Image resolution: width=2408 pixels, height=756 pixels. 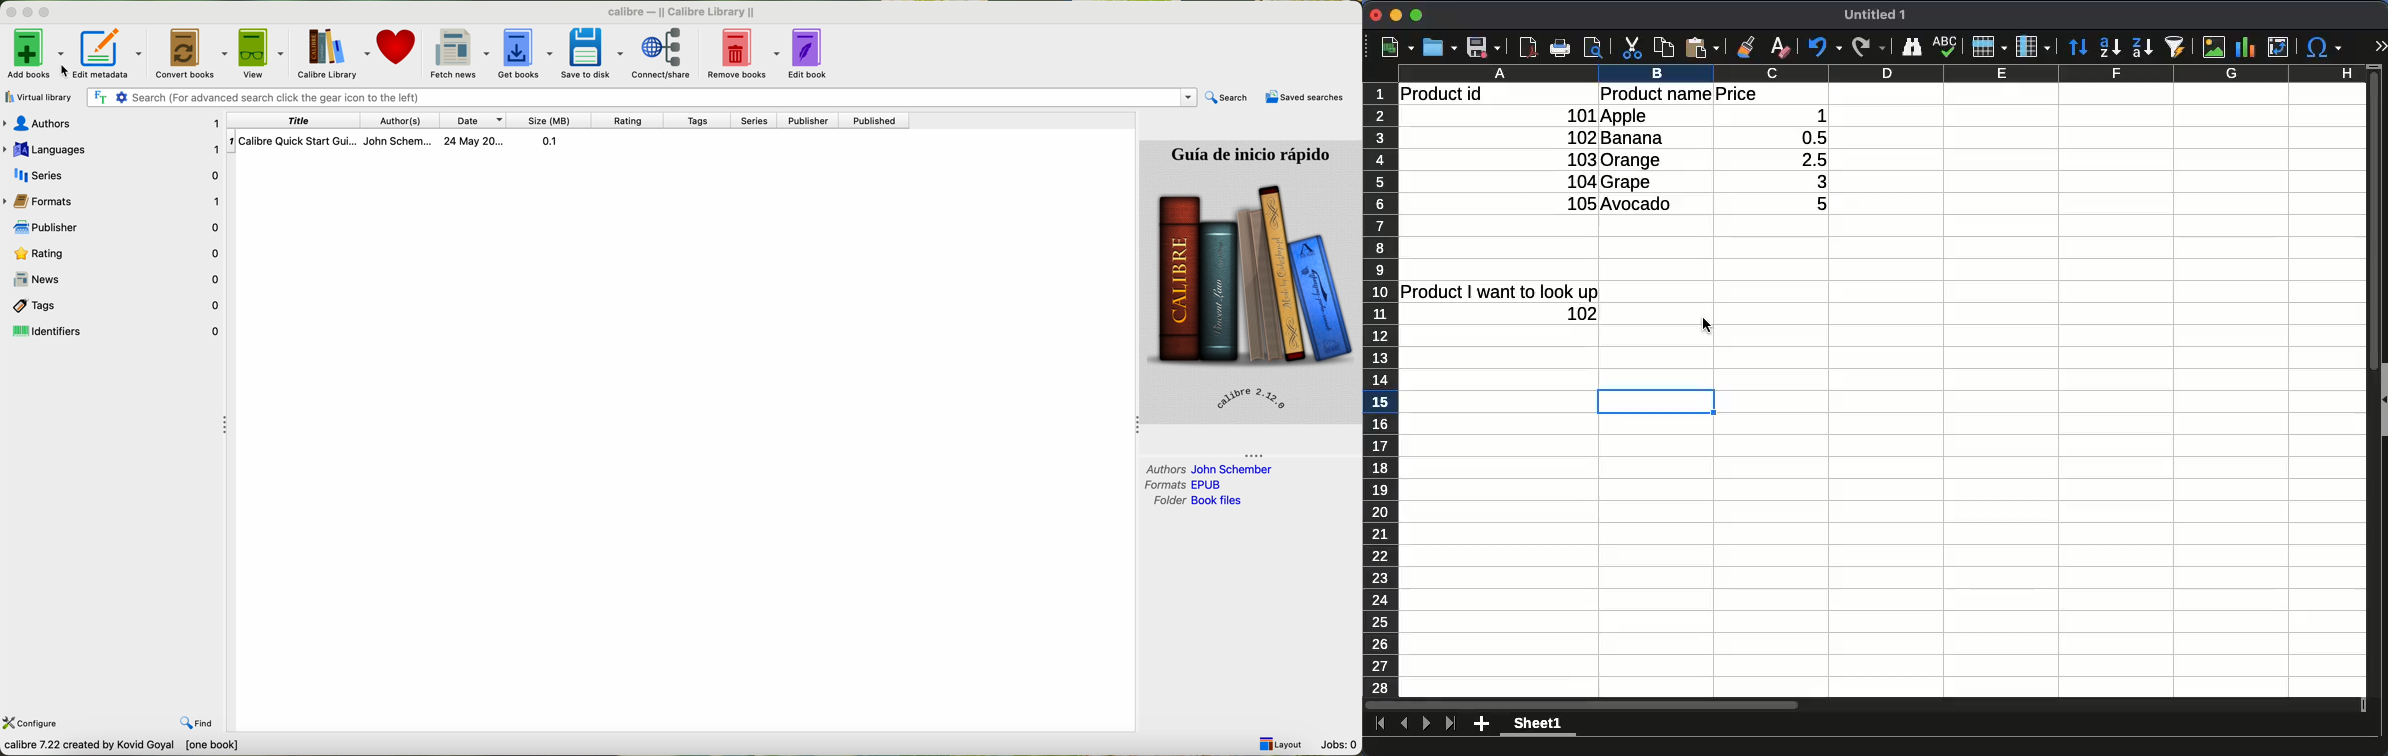 I want to click on formats, so click(x=111, y=200).